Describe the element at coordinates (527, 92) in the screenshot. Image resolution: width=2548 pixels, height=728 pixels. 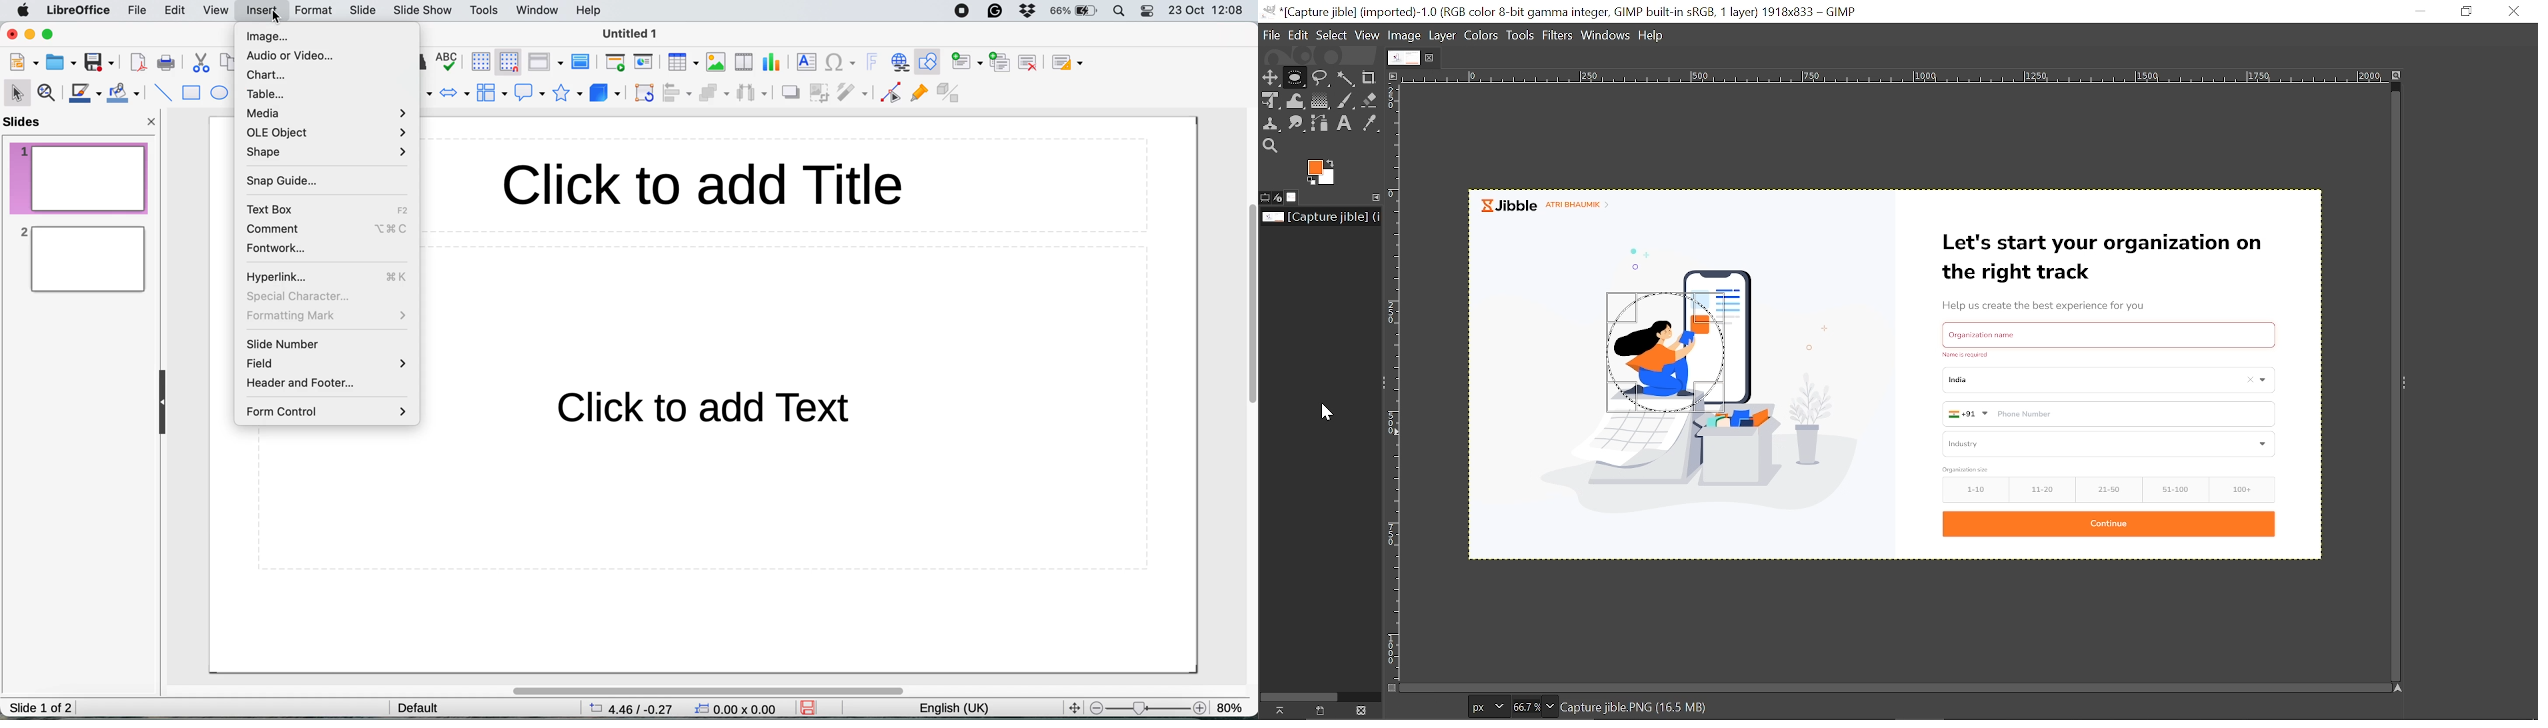
I see `callout shapes` at that location.